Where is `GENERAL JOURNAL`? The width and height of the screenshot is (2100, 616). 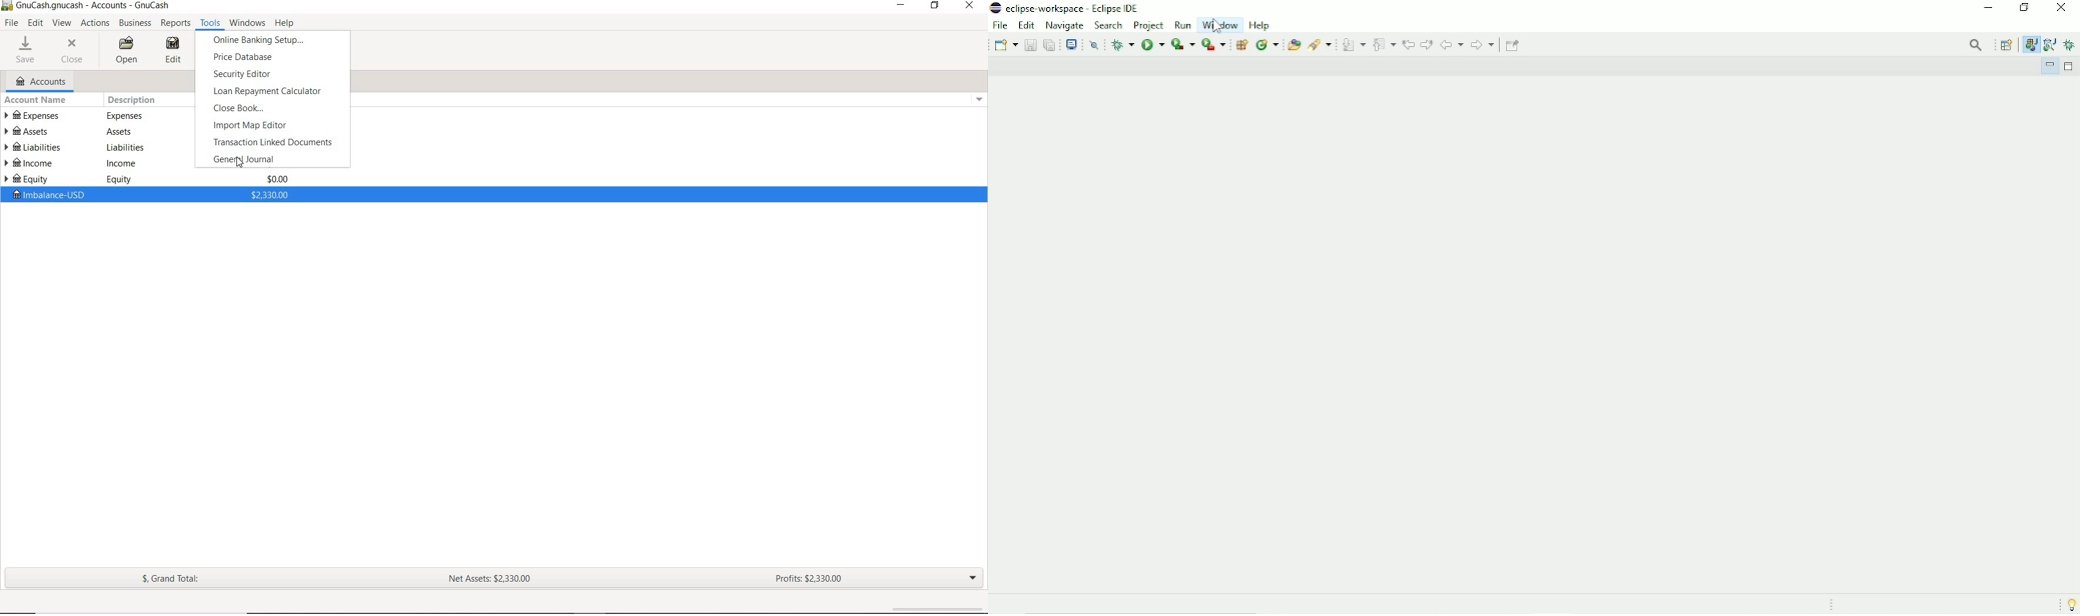 GENERAL JOURNAL is located at coordinates (272, 159).